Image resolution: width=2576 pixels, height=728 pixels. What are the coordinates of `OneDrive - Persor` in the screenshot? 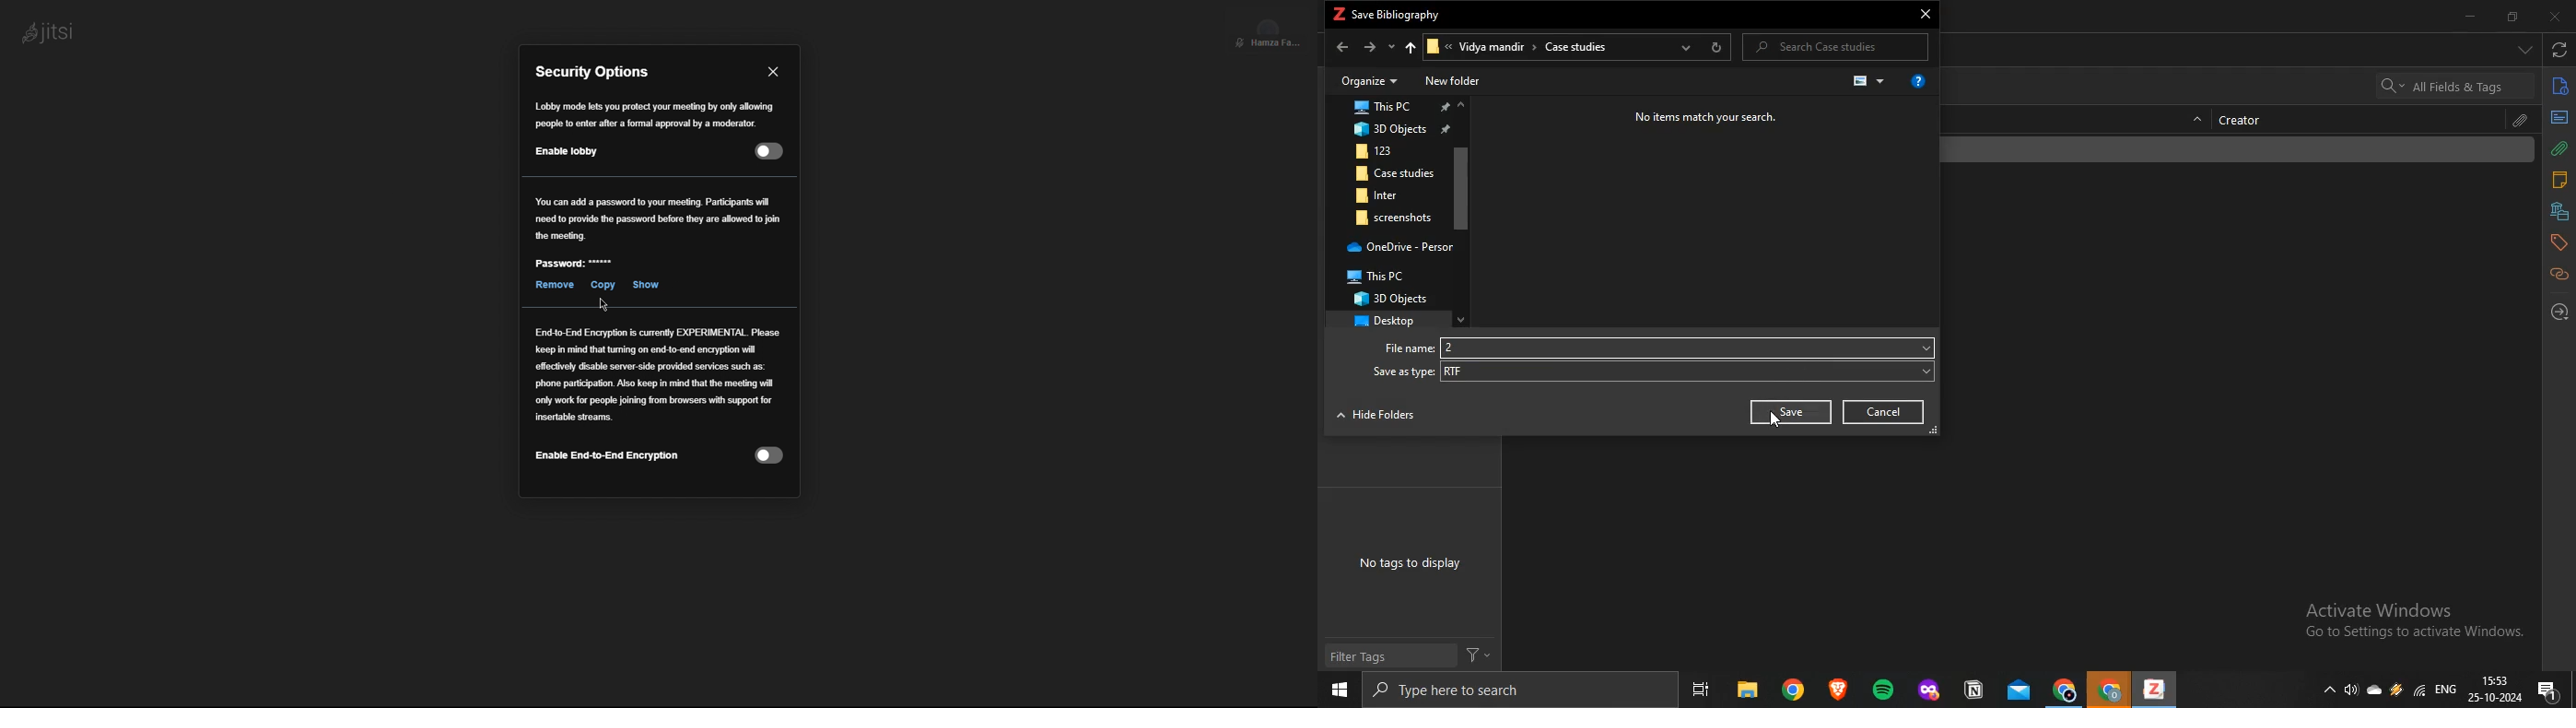 It's located at (1403, 249).